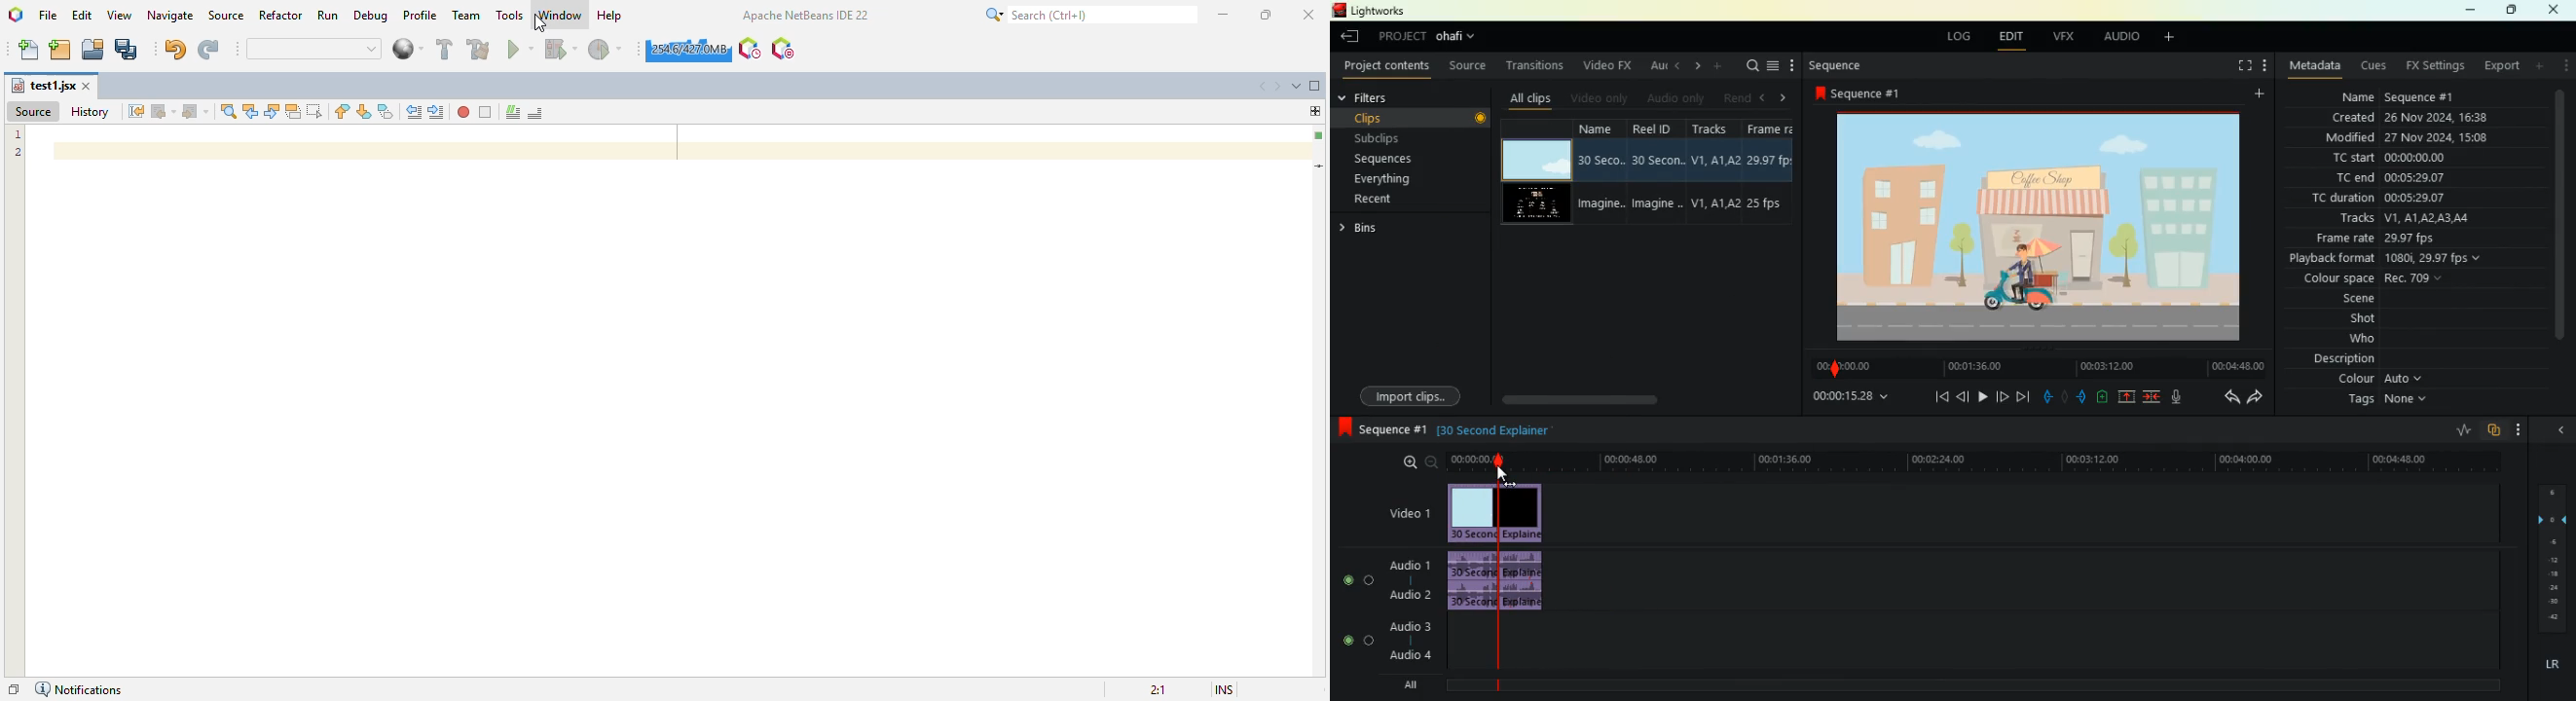 The image size is (2576, 728). What do you see at coordinates (2354, 320) in the screenshot?
I see `shot` at bounding box center [2354, 320].